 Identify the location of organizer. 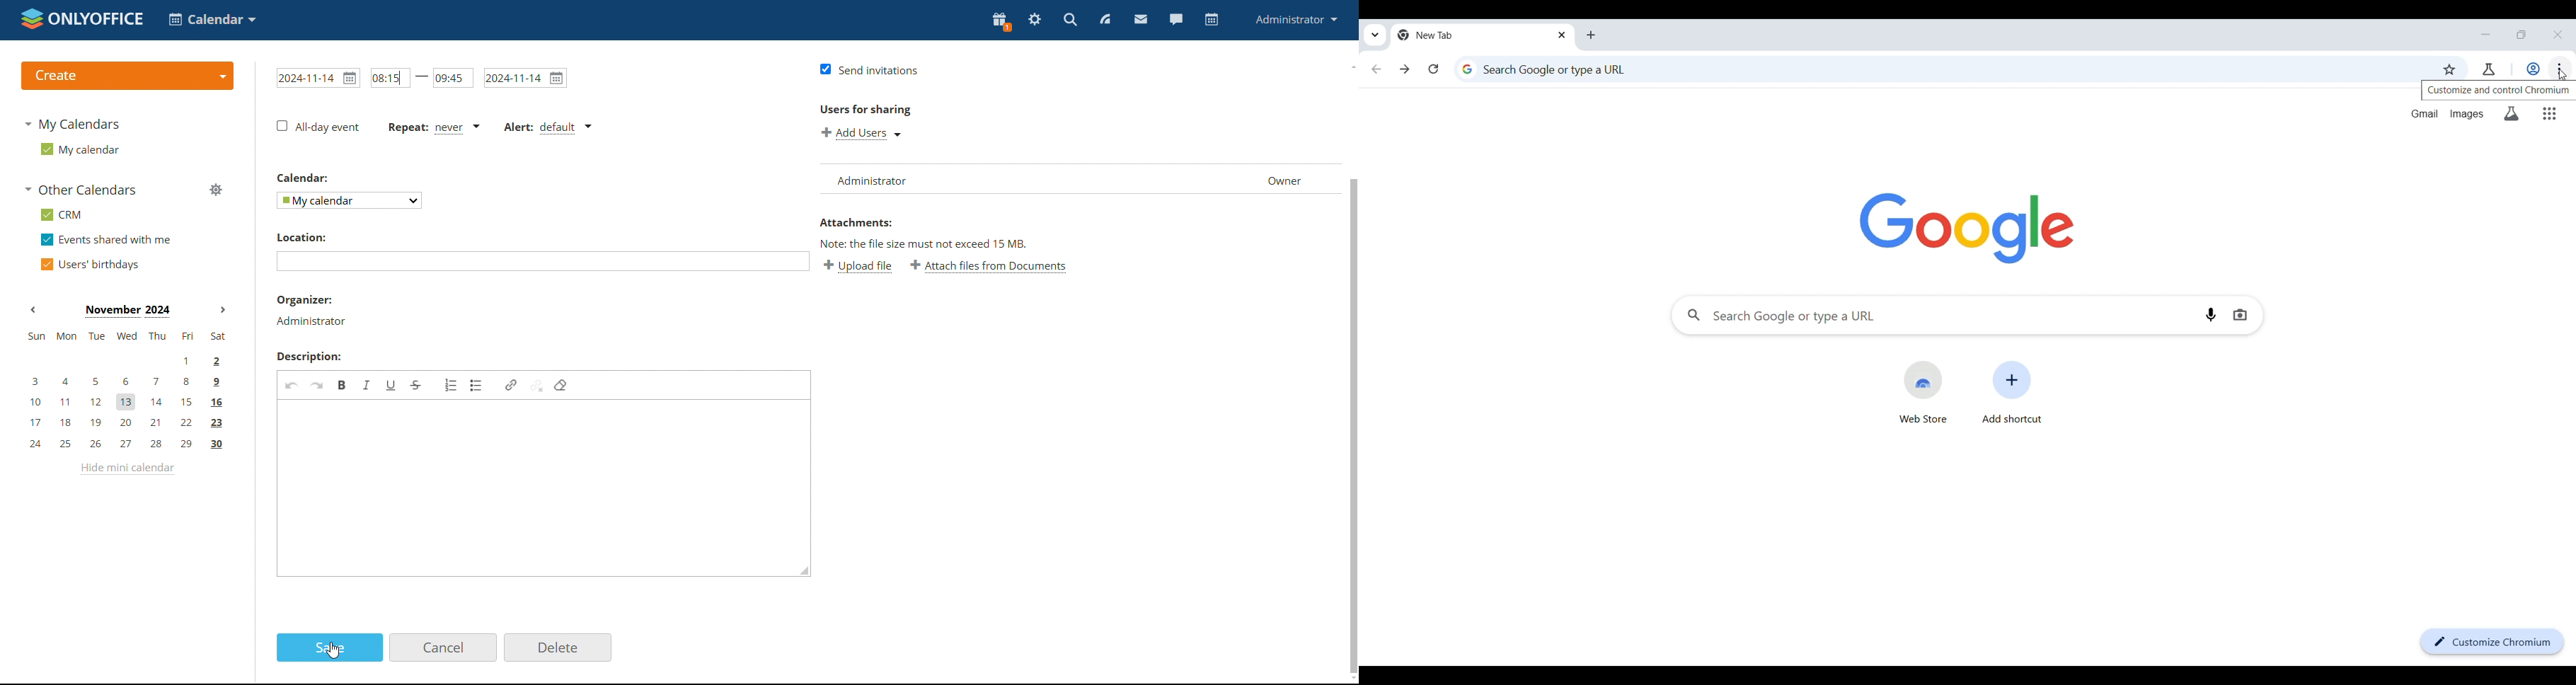
(311, 310).